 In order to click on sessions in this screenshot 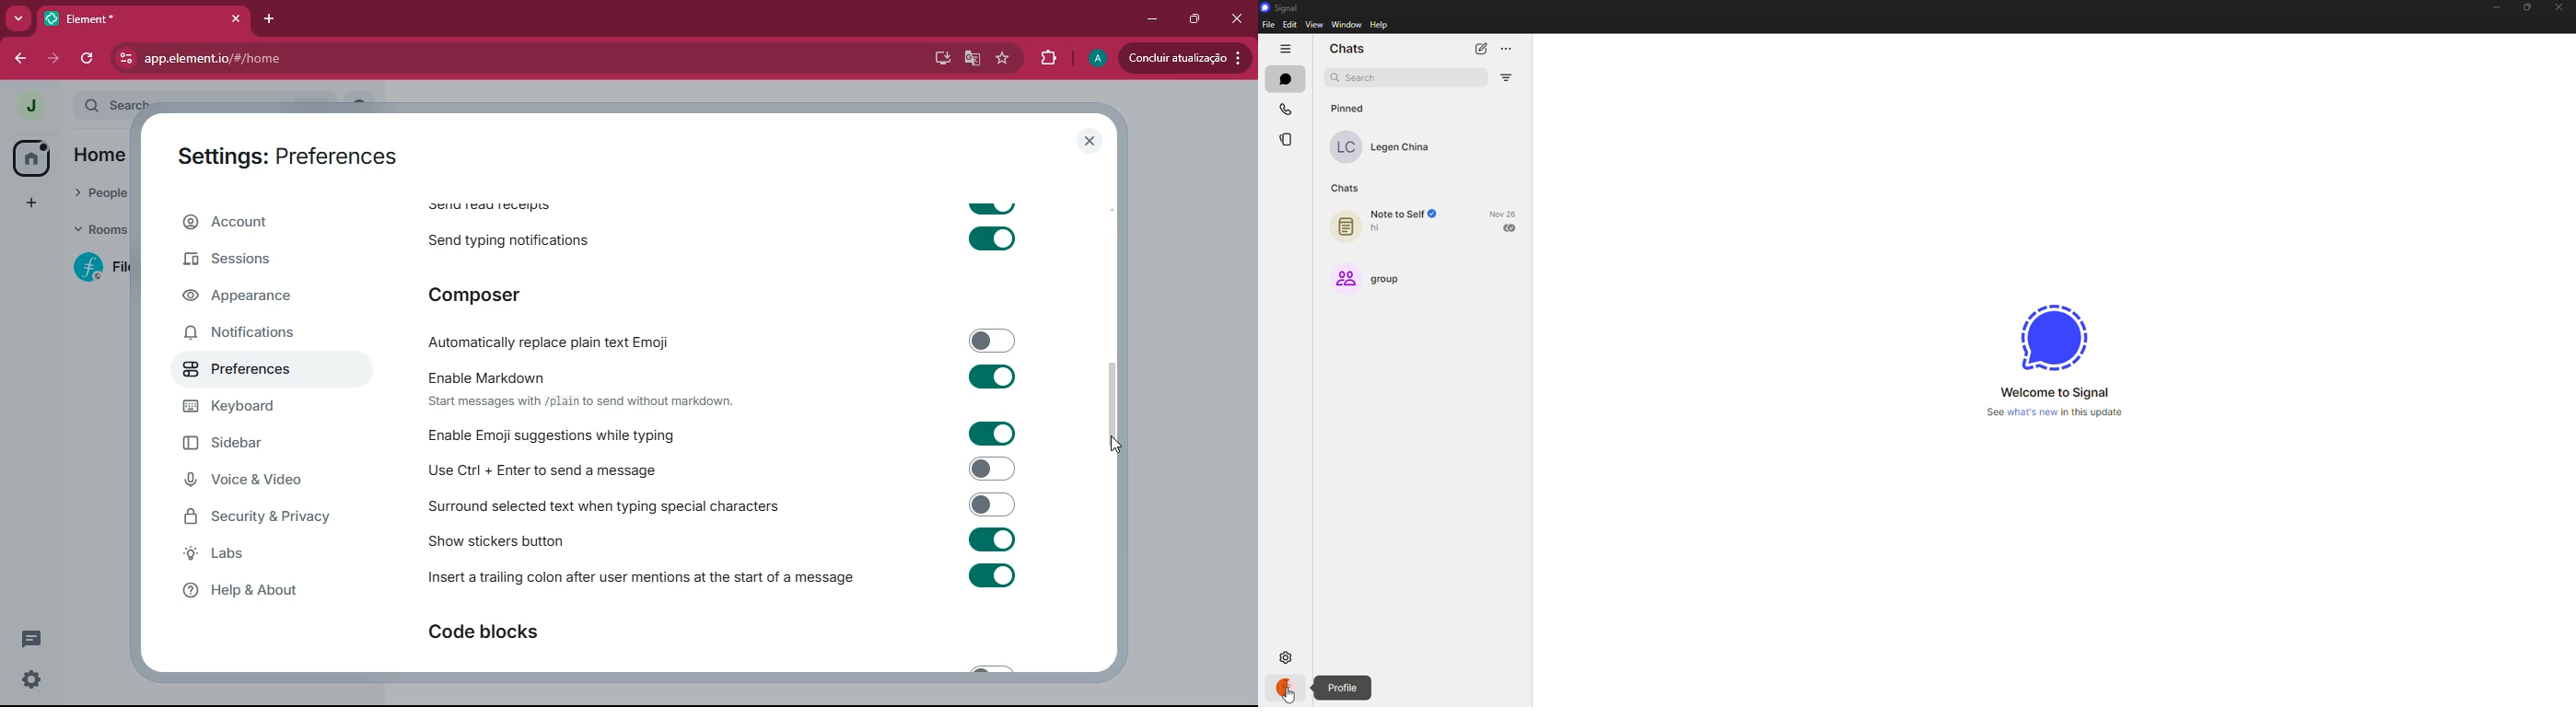, I will do `click(247, 262)`.